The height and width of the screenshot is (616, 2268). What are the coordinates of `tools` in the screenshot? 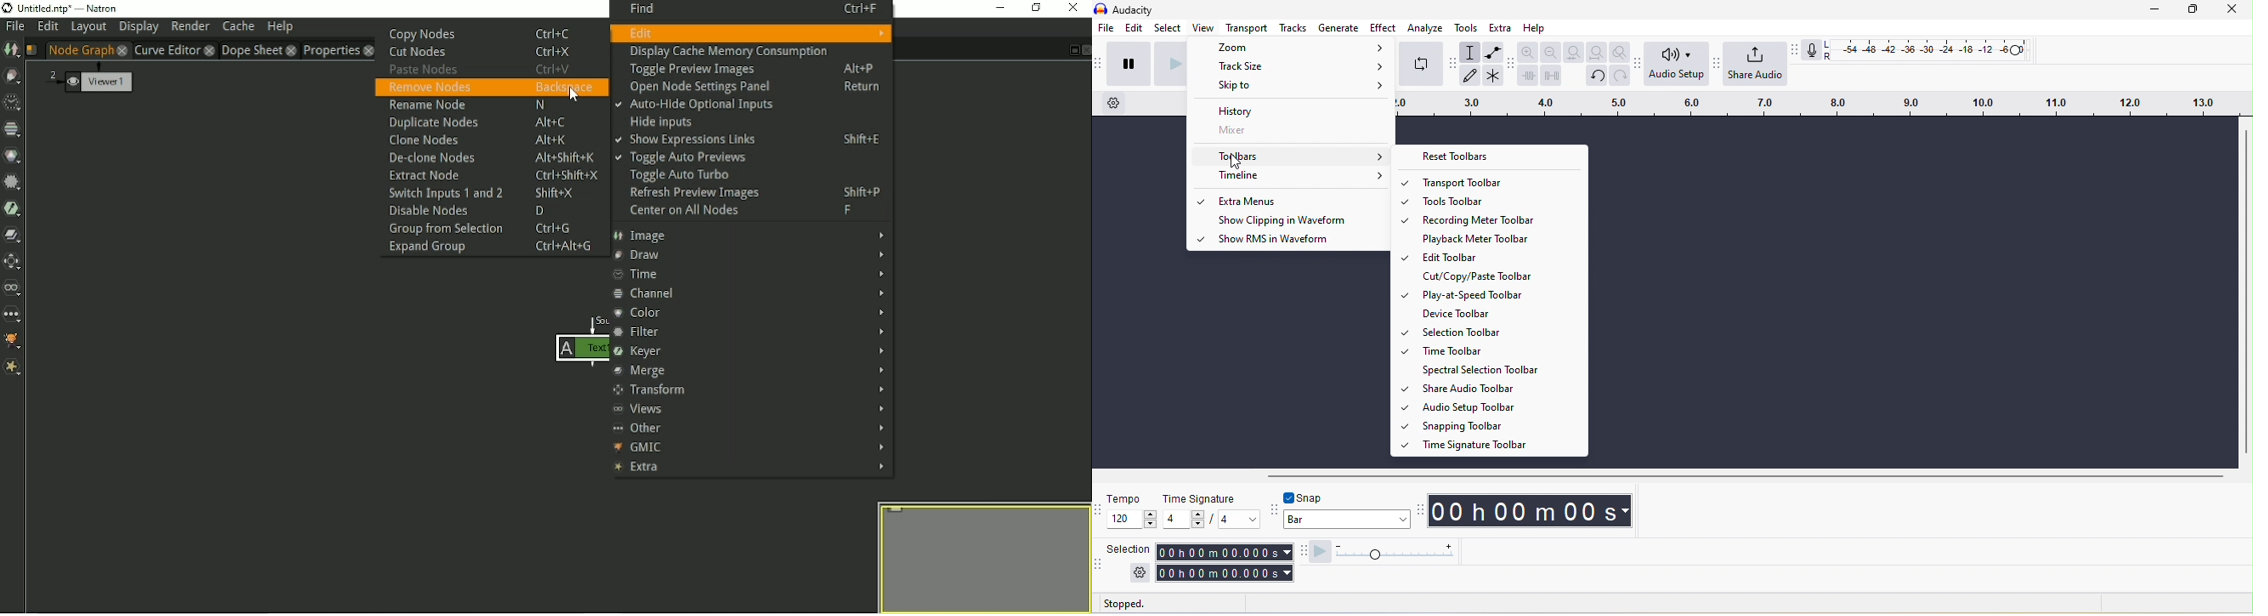 It's located at (1466, 28).